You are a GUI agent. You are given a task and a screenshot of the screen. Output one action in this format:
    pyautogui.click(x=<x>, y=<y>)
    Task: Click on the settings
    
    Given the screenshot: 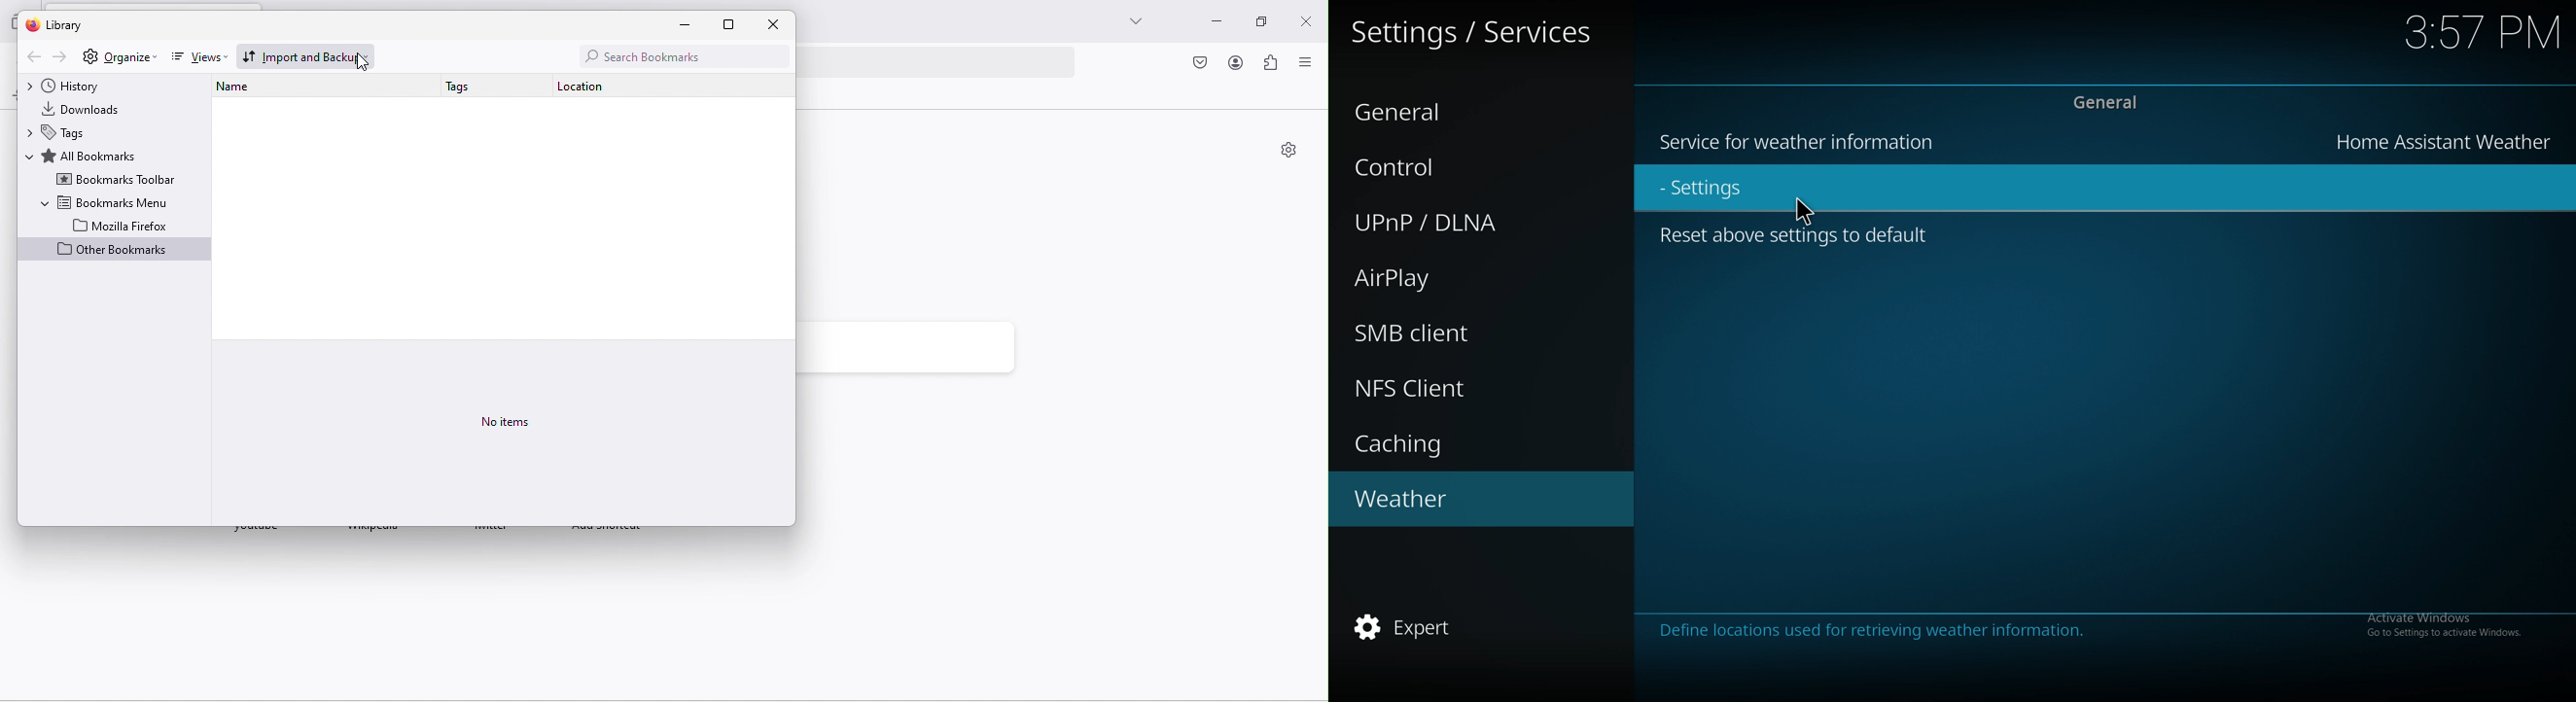 What is the action you would take?
    pyautogui.click(x=1720, y=189)
    